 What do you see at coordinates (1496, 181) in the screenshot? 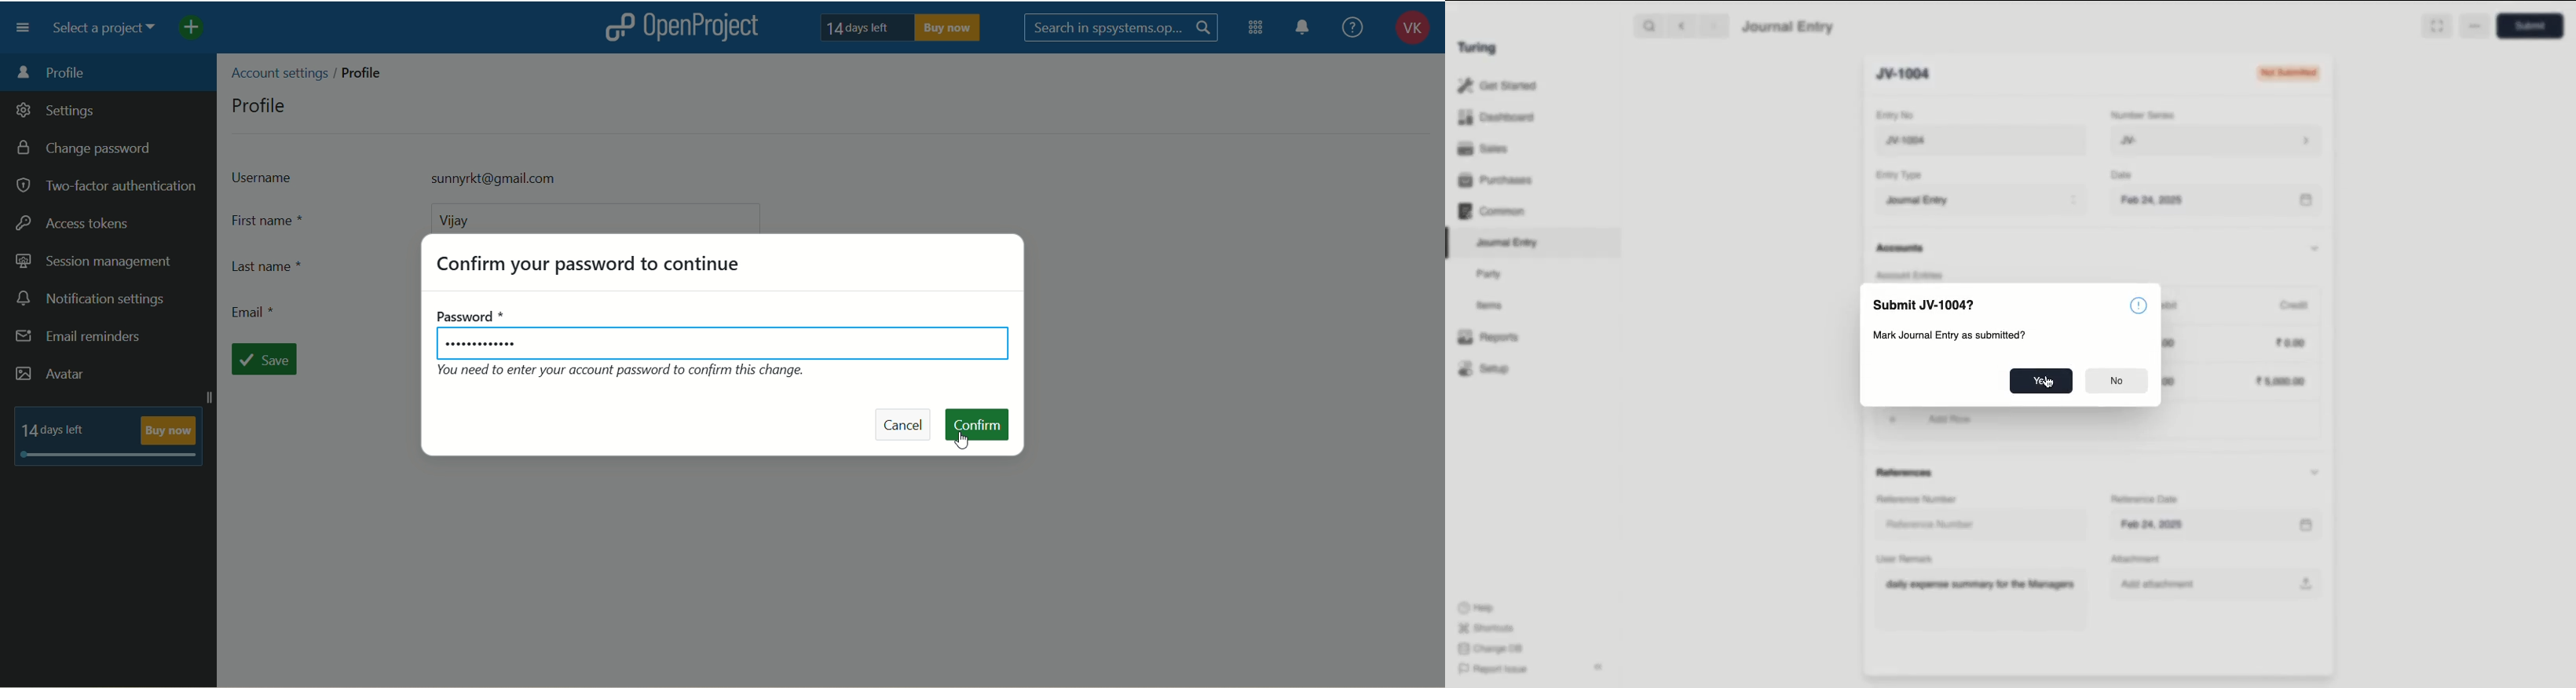
I see `Purchases` at bounding box center [1496, 181].